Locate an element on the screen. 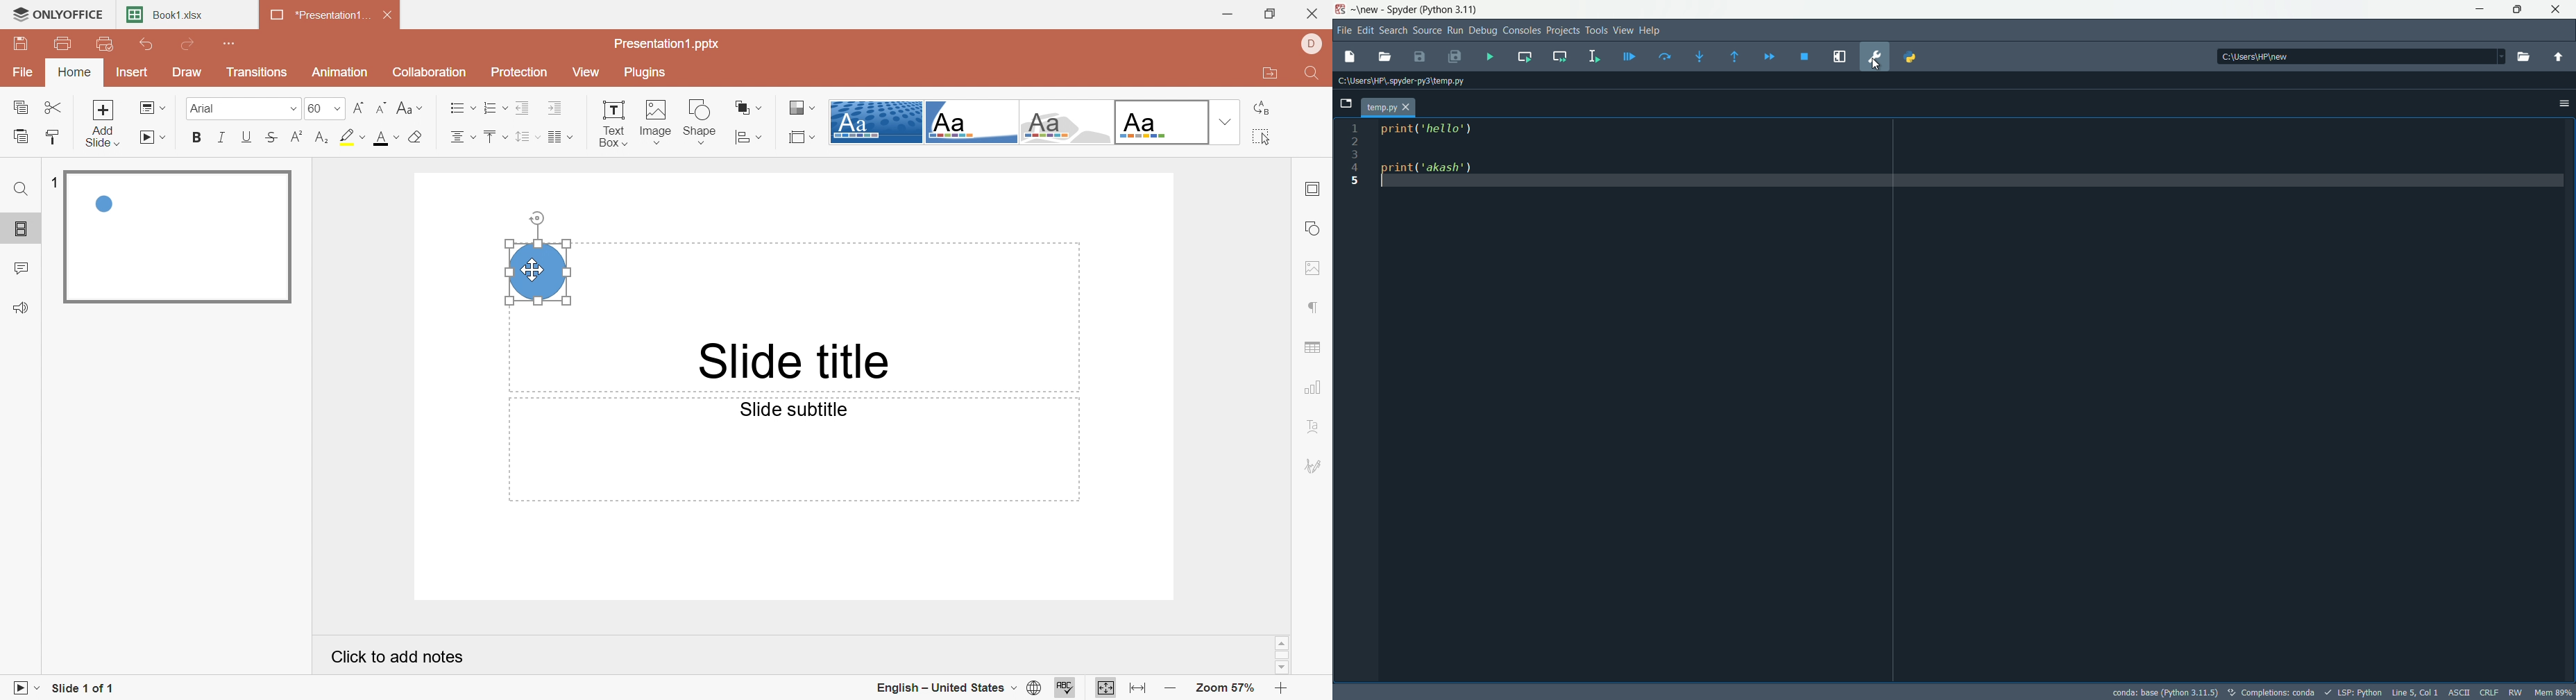  Clear style is located at coordinates (417, 138).